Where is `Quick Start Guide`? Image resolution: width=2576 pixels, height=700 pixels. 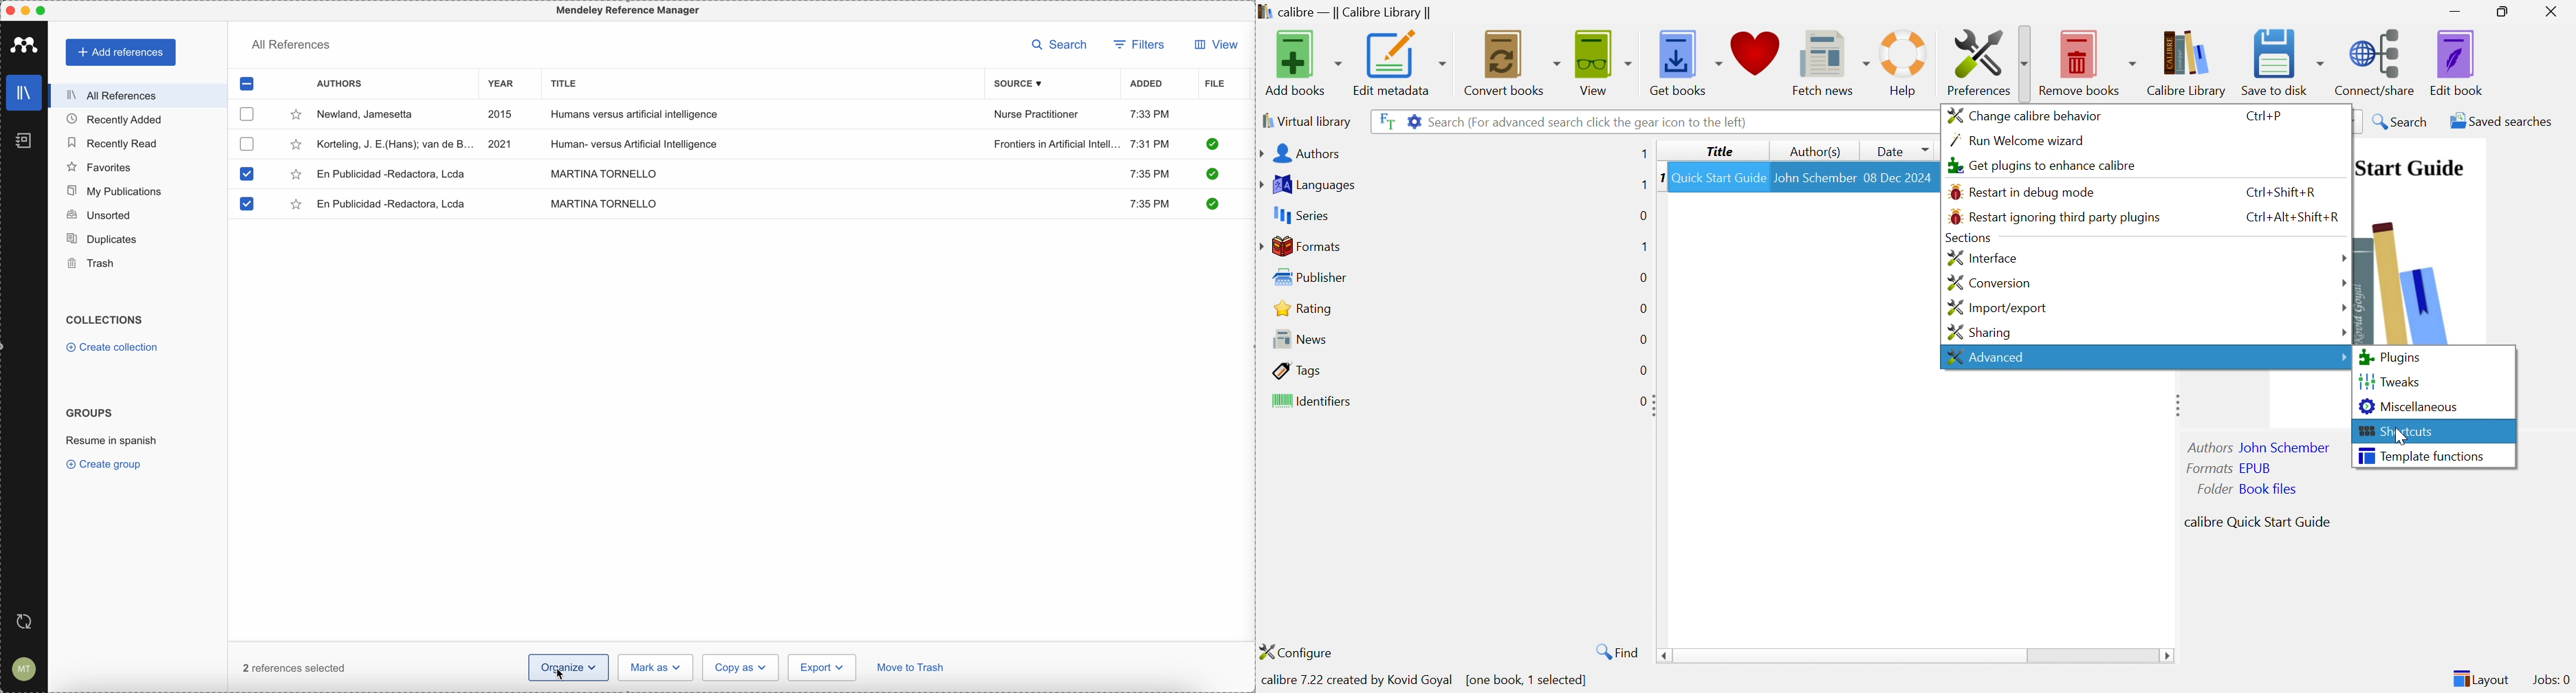 Quick Start Guide is located at coordinates (2409, 168).